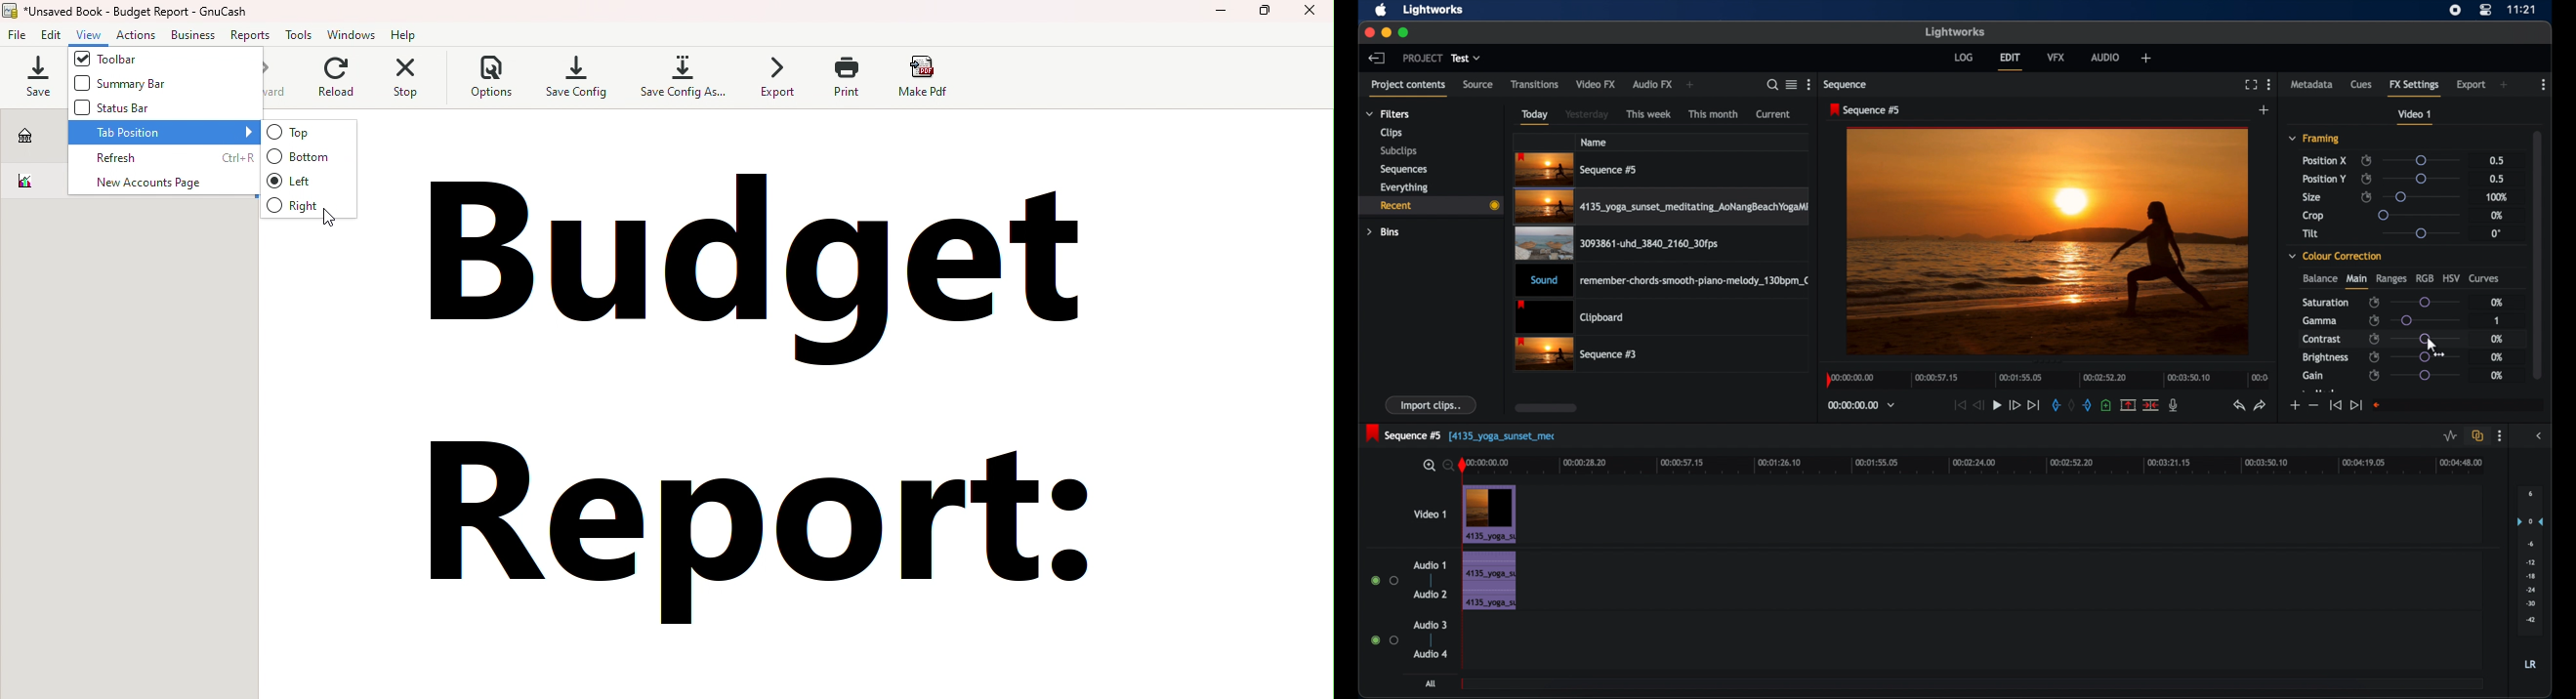 Image resolution: width=2576 pixels, height=700 pixels. What do you see at coordinates (572, 76) in the screenshot?
I see `Save config` at bounding box center [572, 76].